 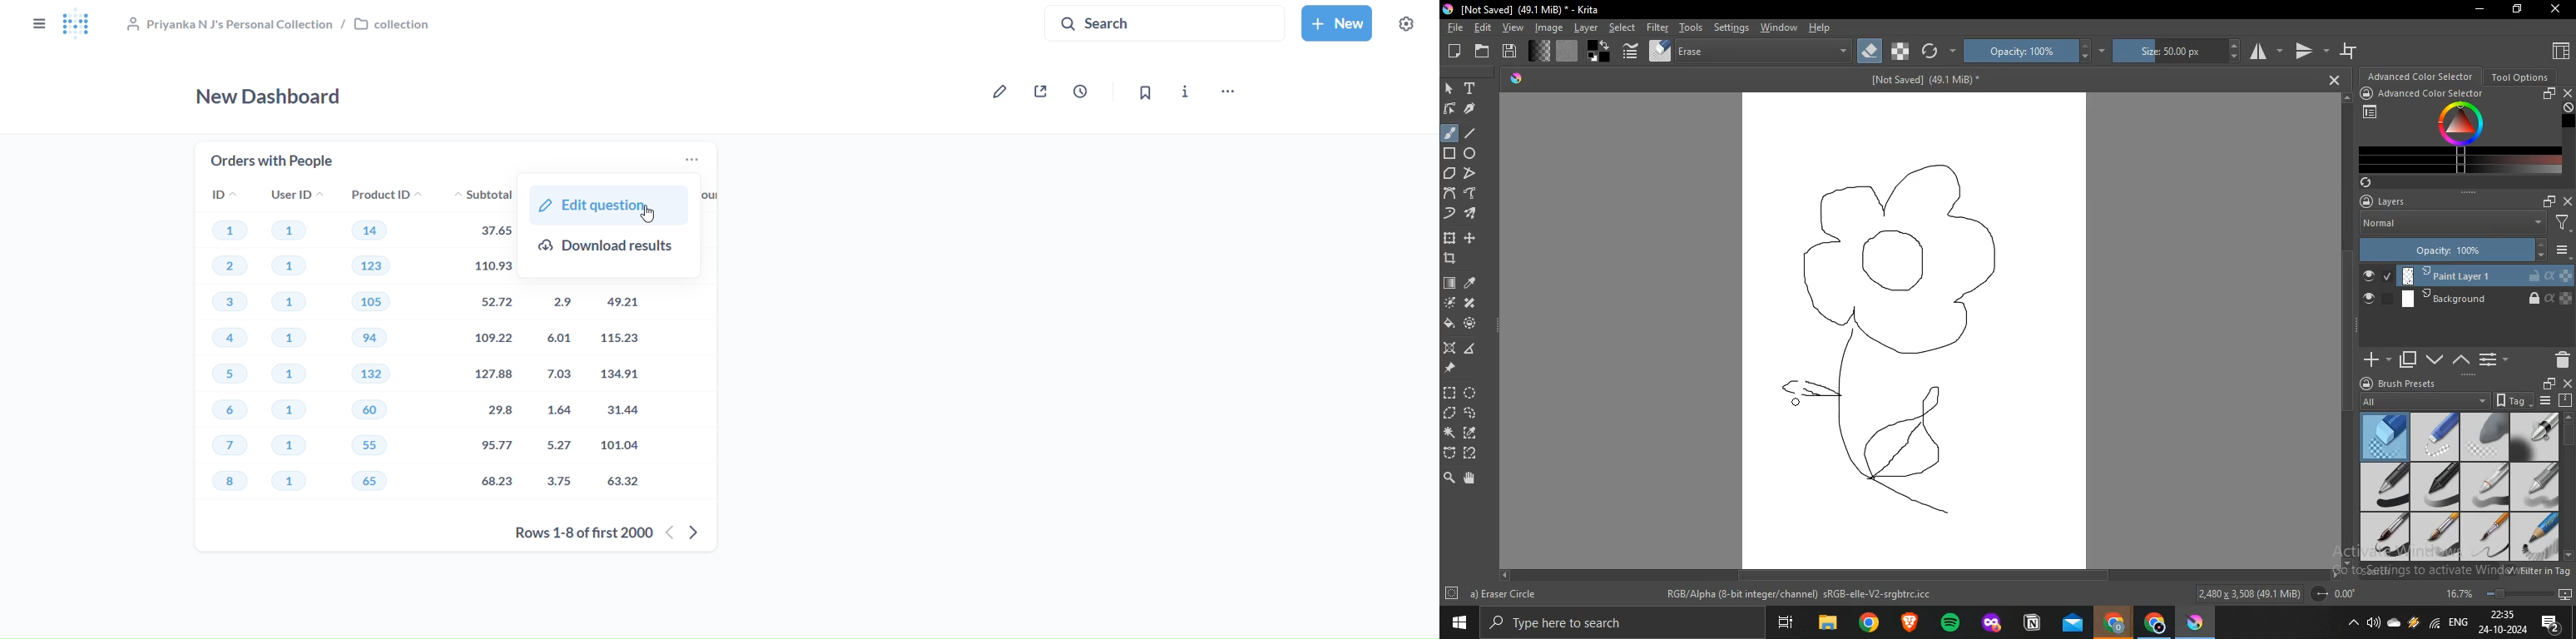 I want to click on view, so click(x=1512, y=28).